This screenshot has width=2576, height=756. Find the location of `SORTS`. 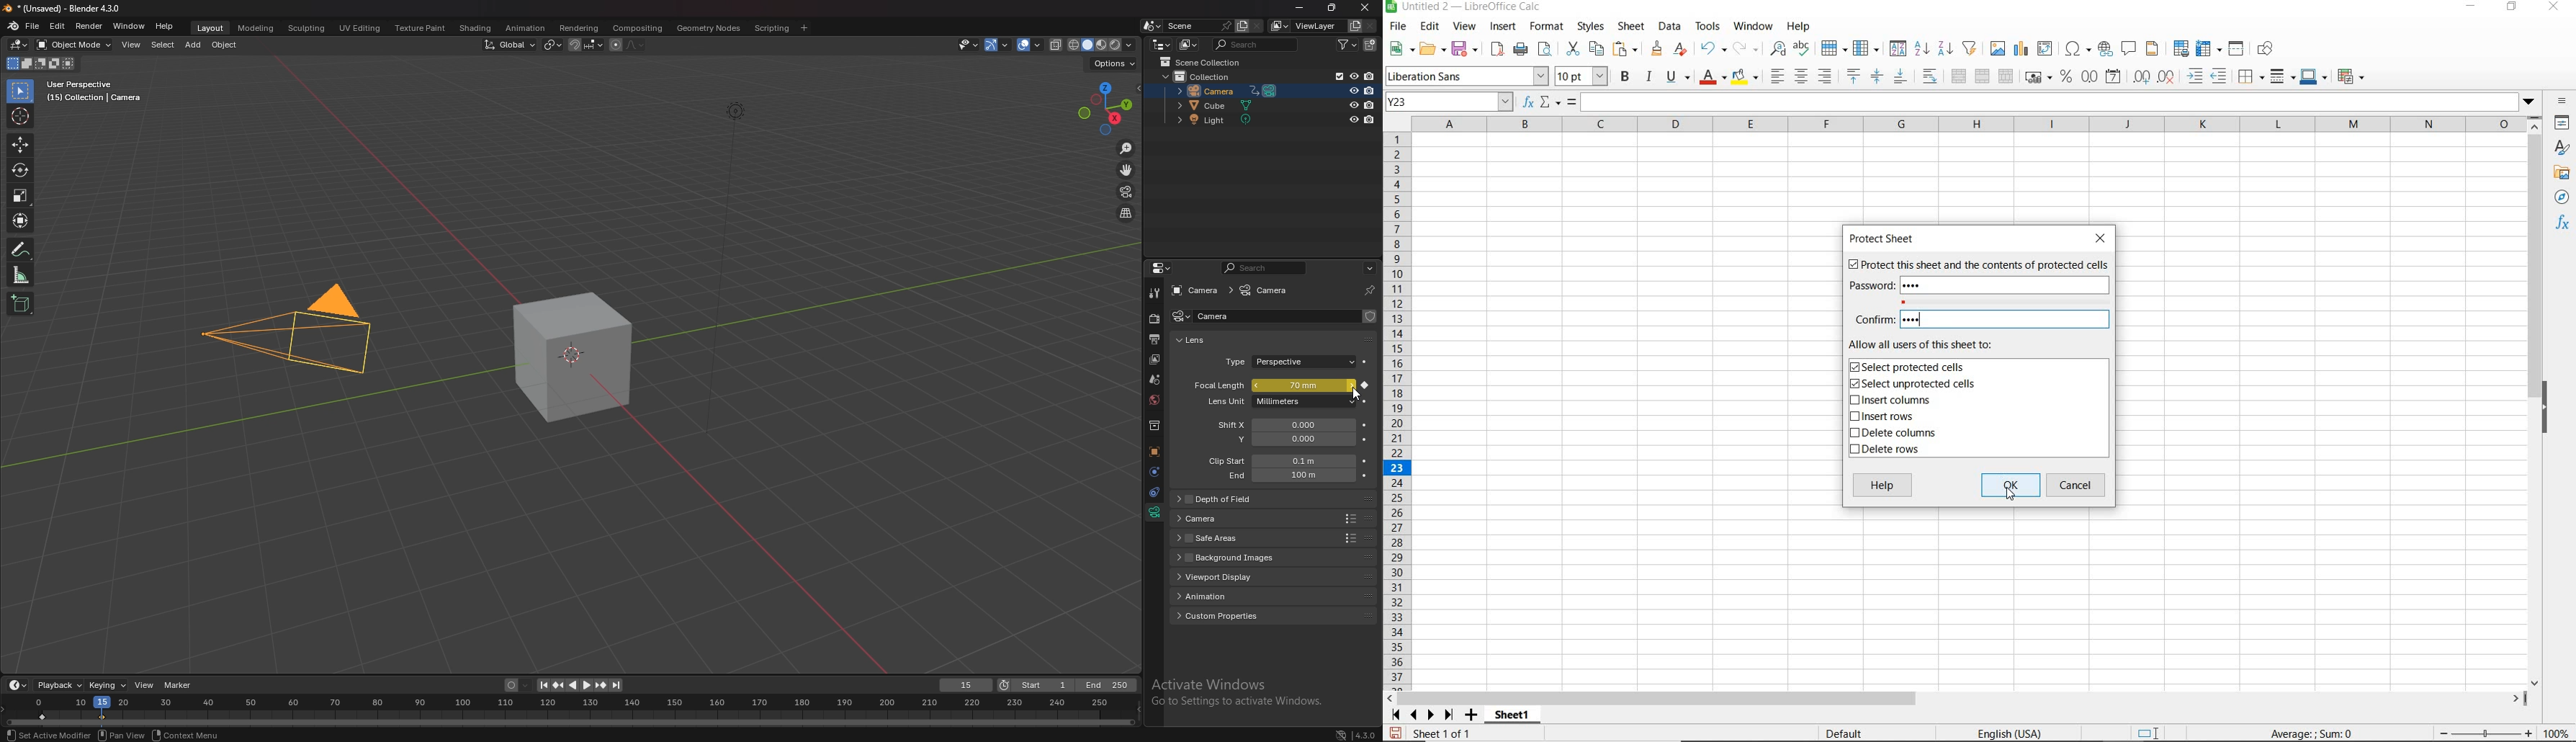

SORTS is located at coordinates (1899, 49).